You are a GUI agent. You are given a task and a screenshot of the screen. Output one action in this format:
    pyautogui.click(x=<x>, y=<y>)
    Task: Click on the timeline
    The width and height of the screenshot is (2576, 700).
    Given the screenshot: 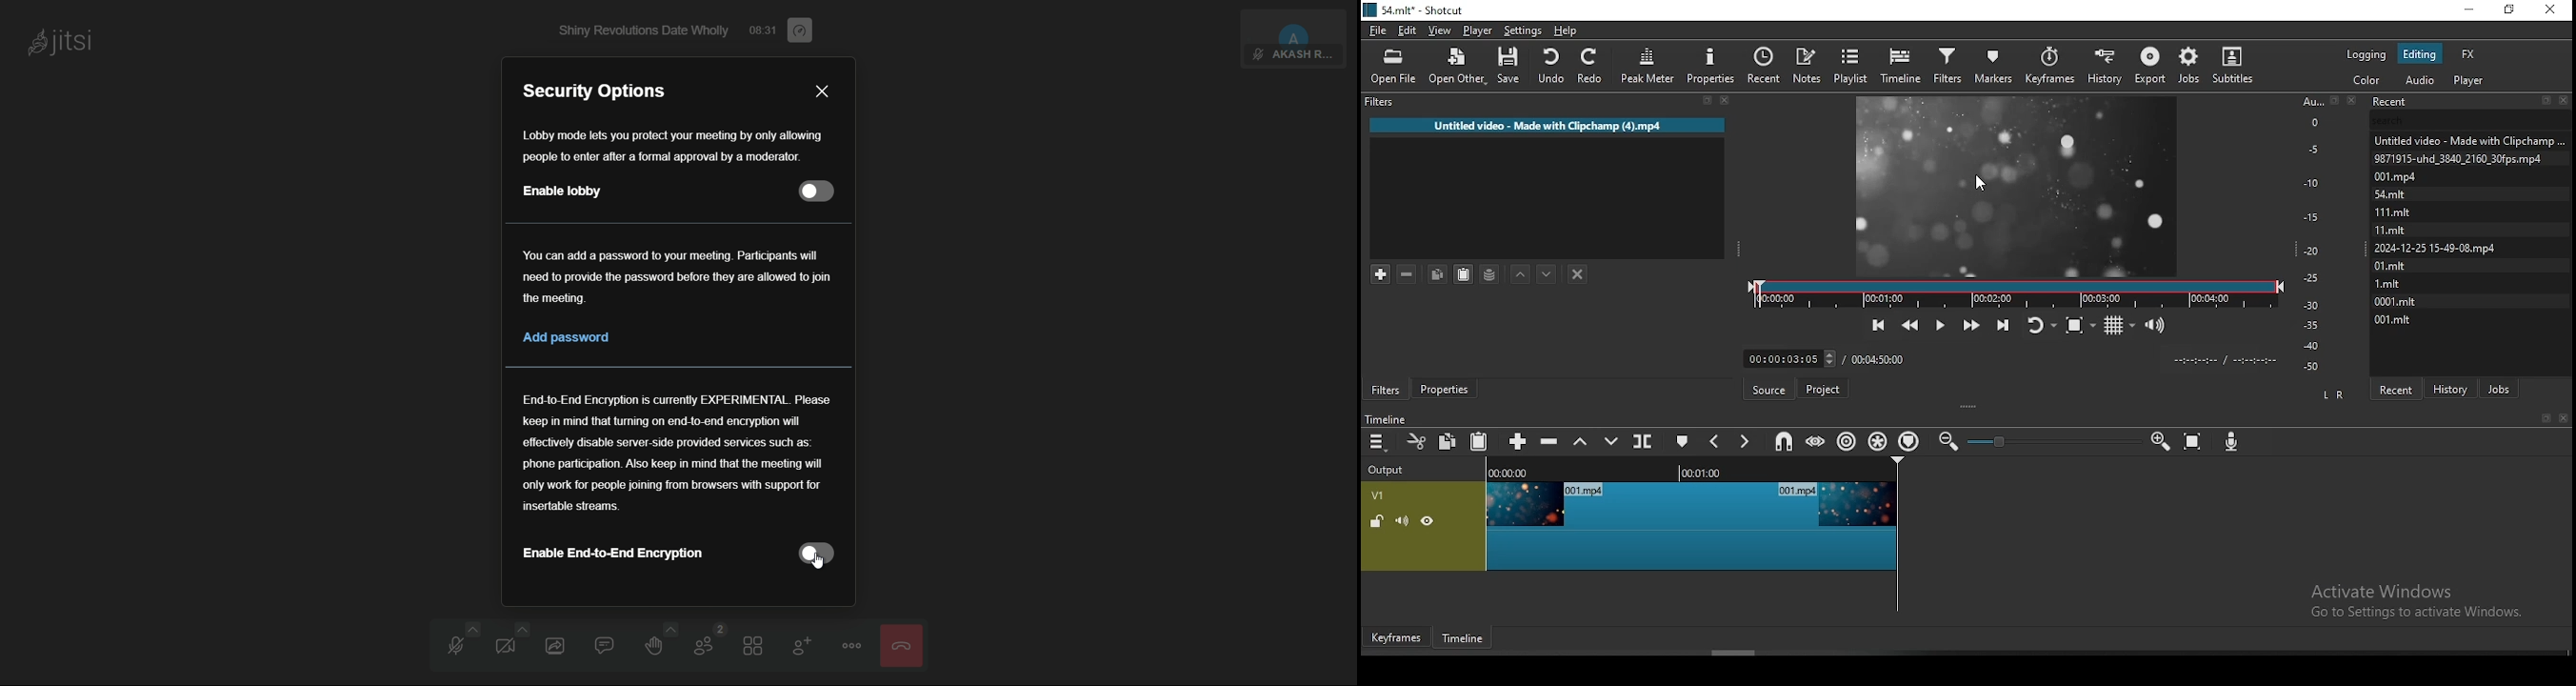 What is the action you would take?
    pyautogui.click(x=1692, y=471)
    